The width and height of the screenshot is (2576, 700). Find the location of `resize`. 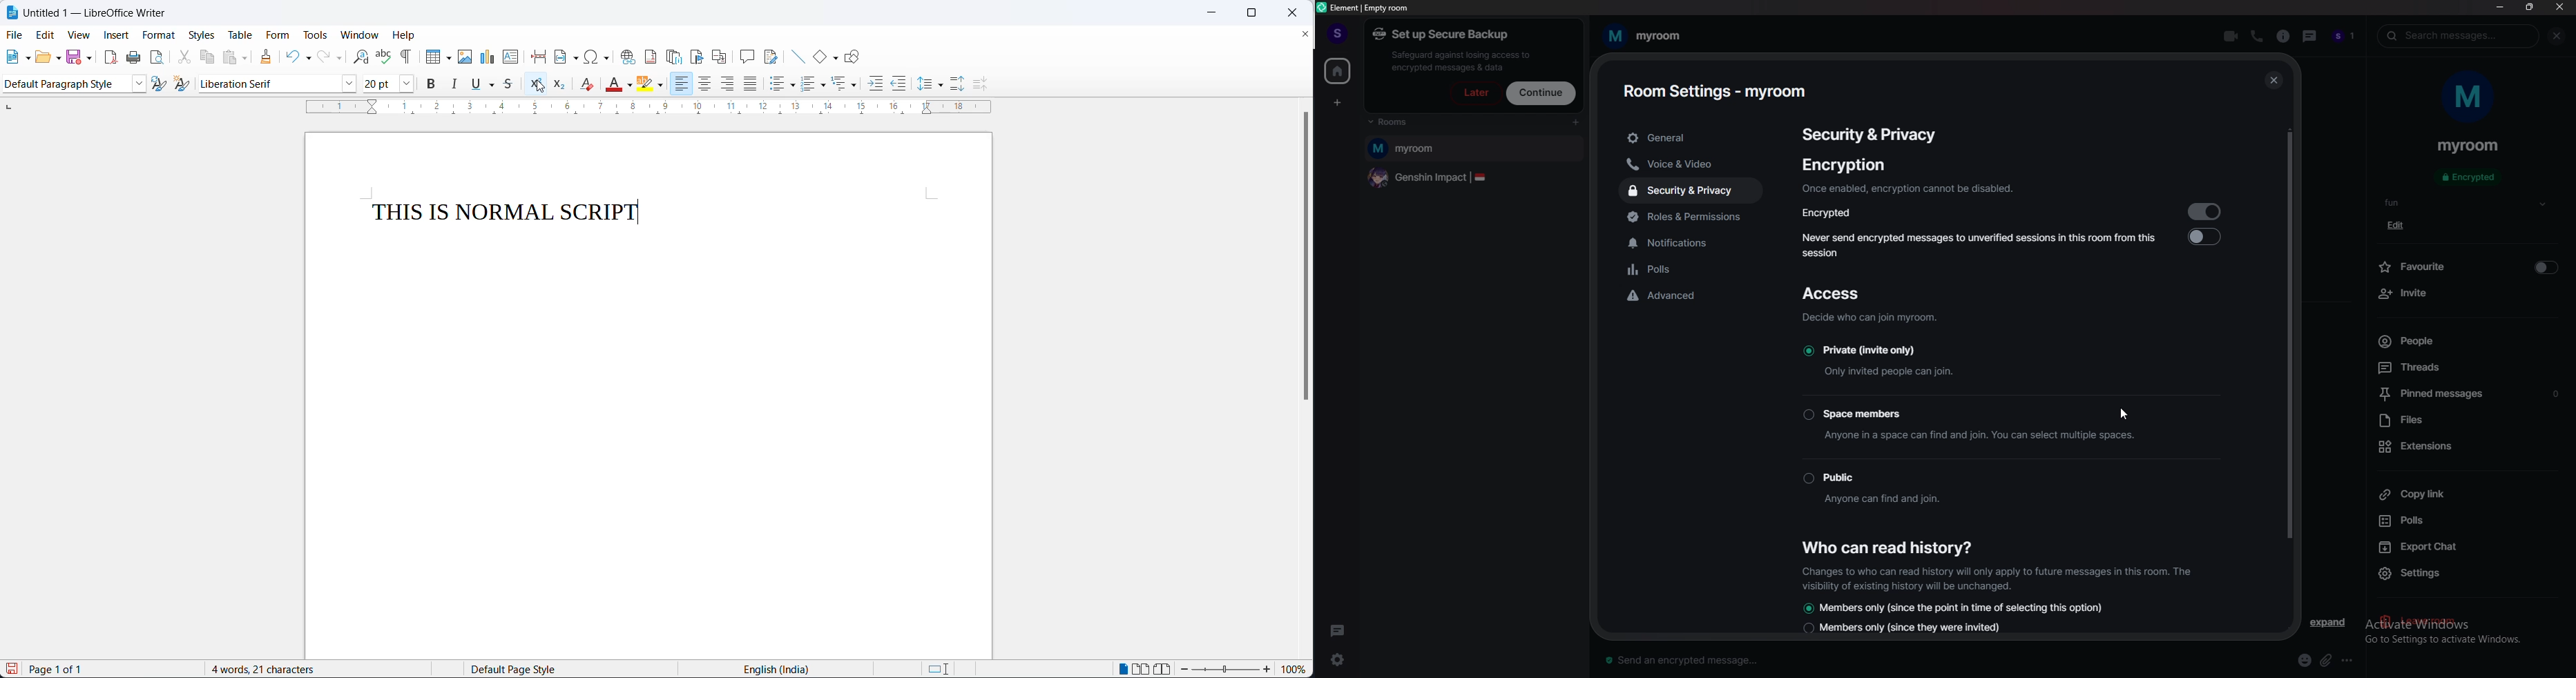

resize is located at coordinates (2530, 7).